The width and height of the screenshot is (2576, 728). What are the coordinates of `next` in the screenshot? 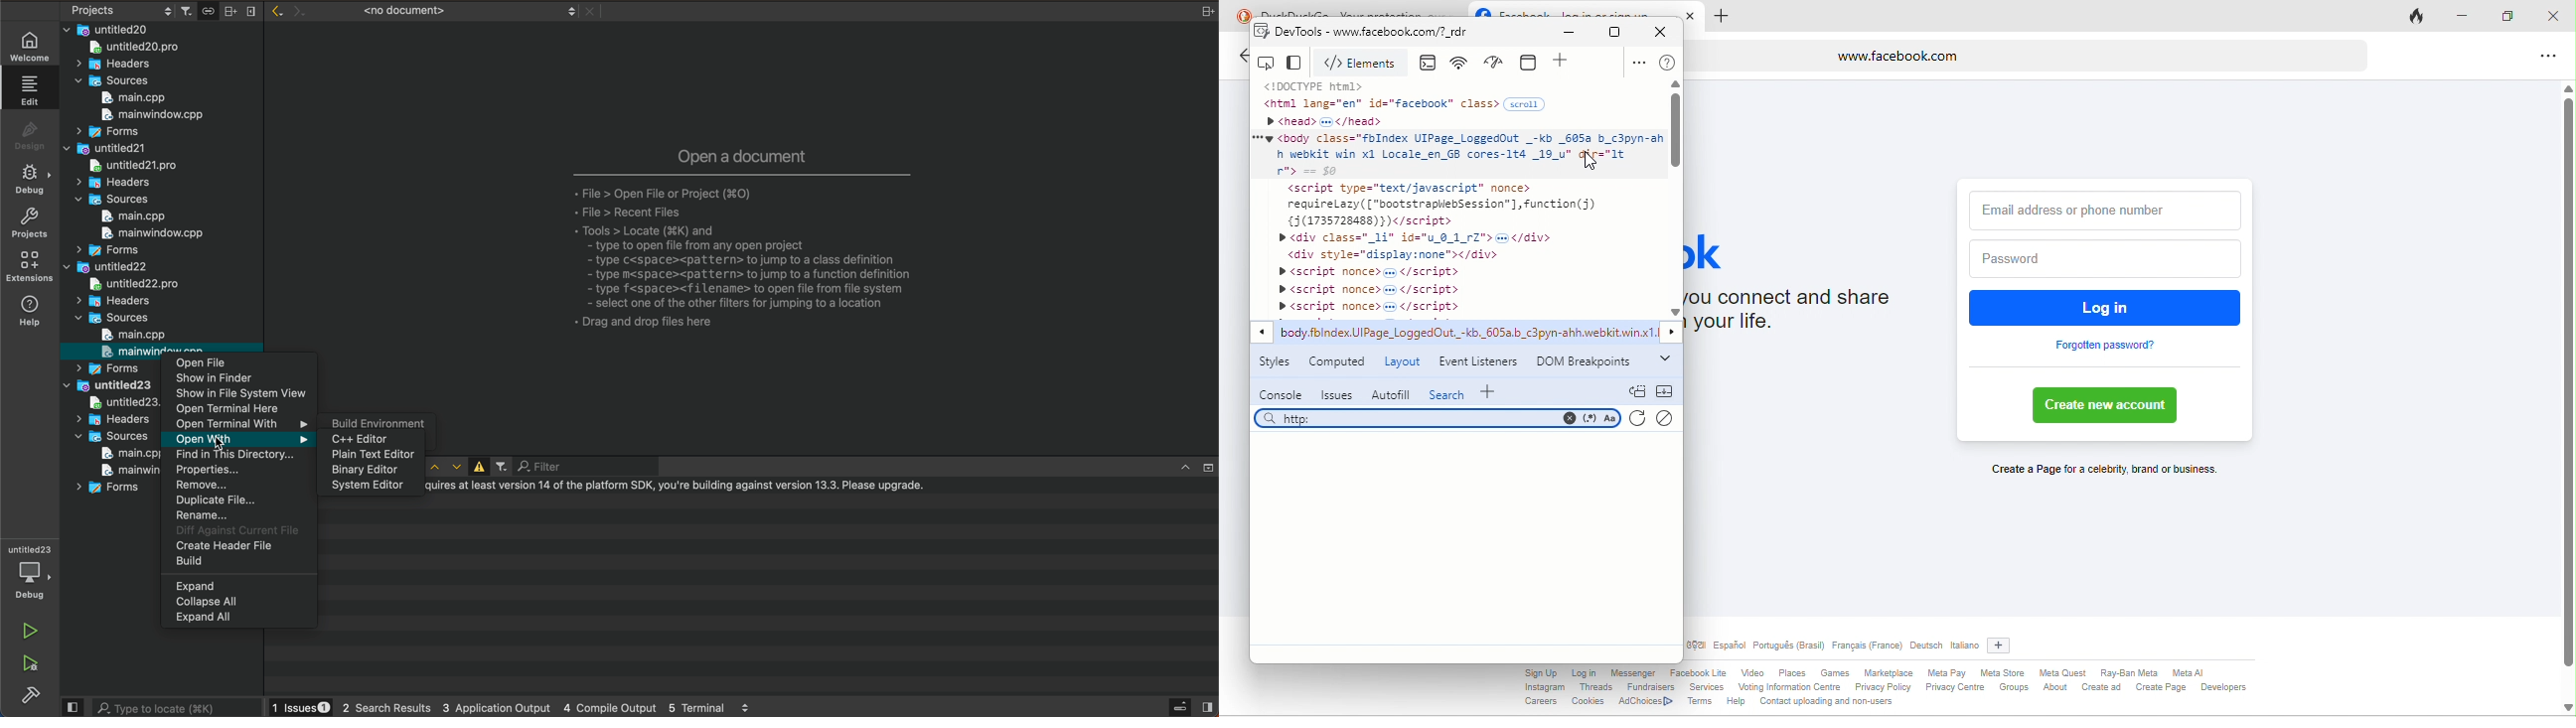 It's located at (296, 8).